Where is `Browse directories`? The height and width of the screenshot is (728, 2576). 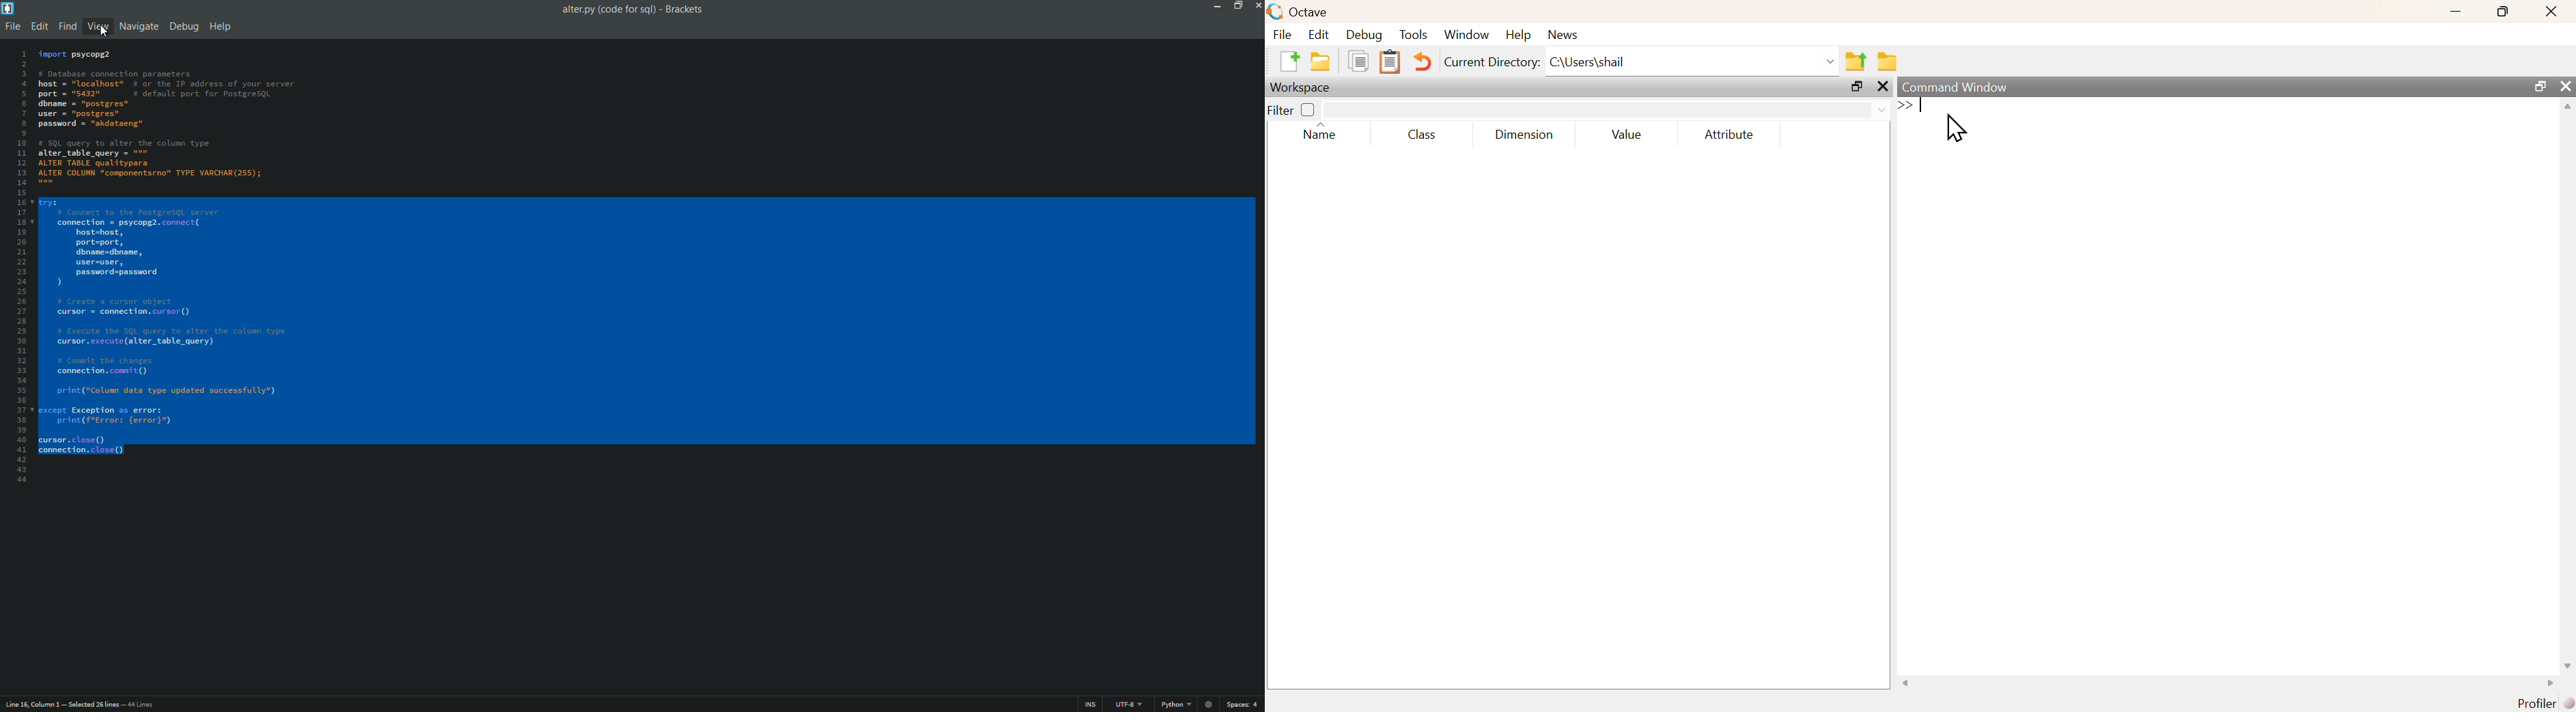 Browse directories is located at coordinates (1887, 63).